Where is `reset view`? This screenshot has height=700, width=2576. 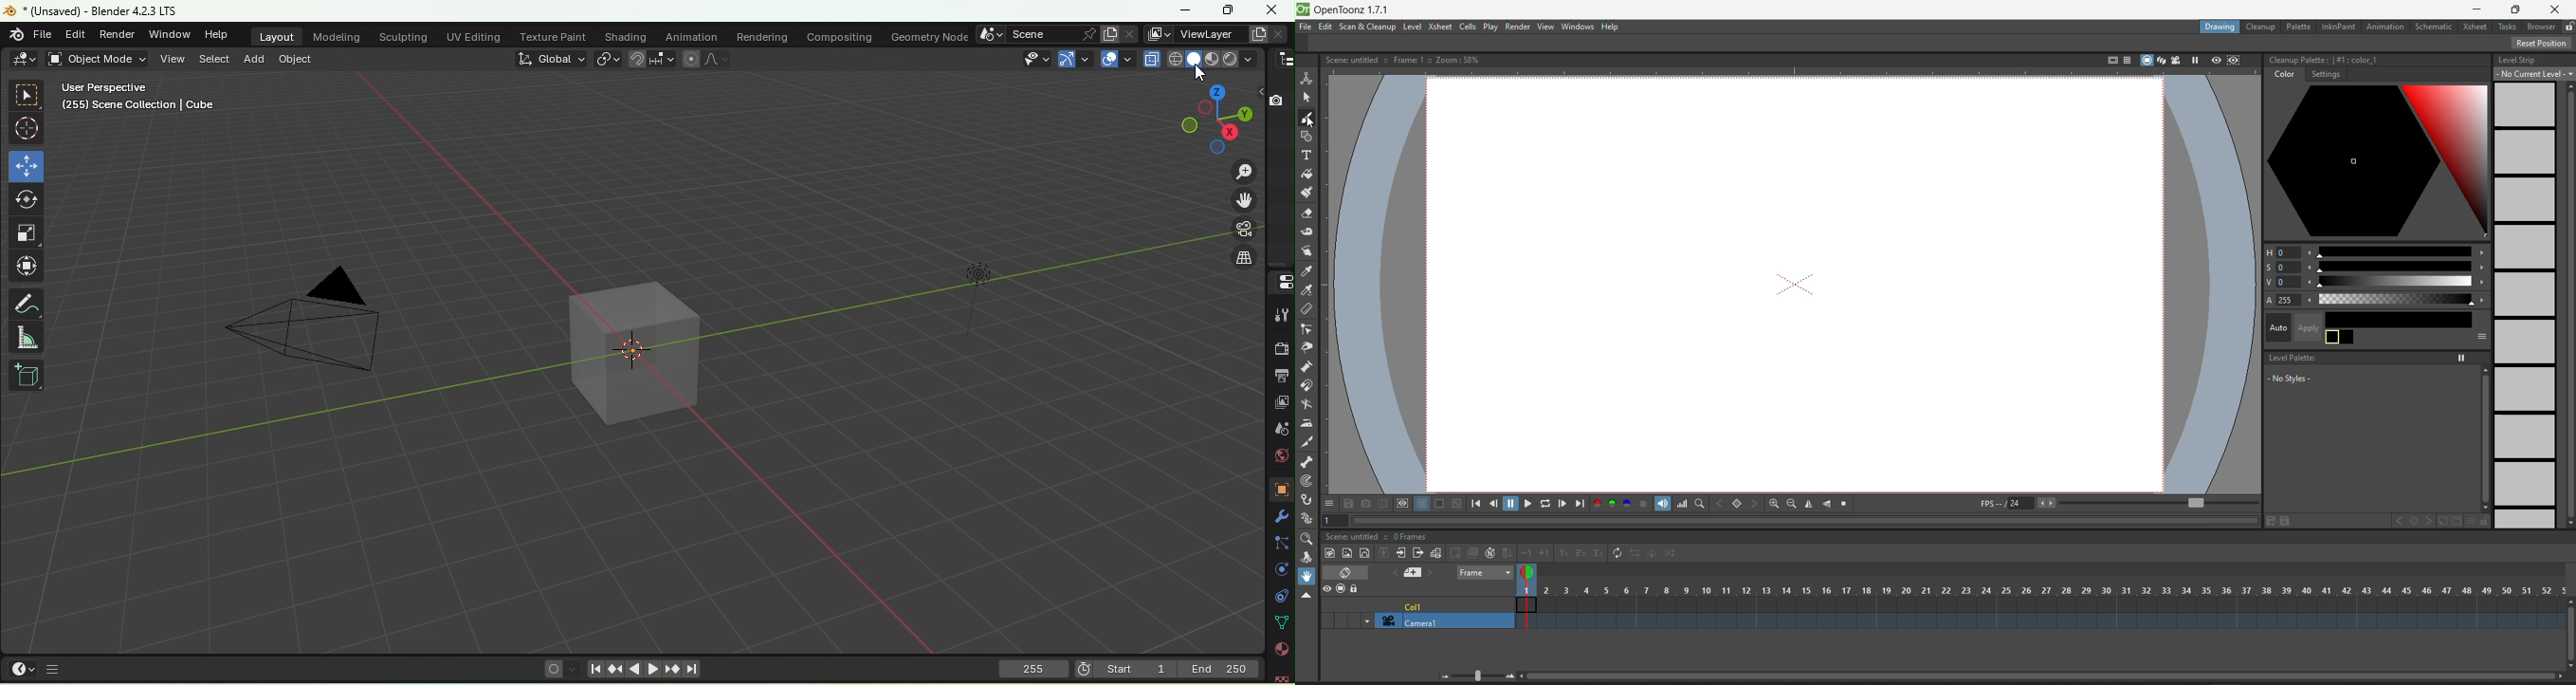
reset view is located at coordinates (1846, 505).